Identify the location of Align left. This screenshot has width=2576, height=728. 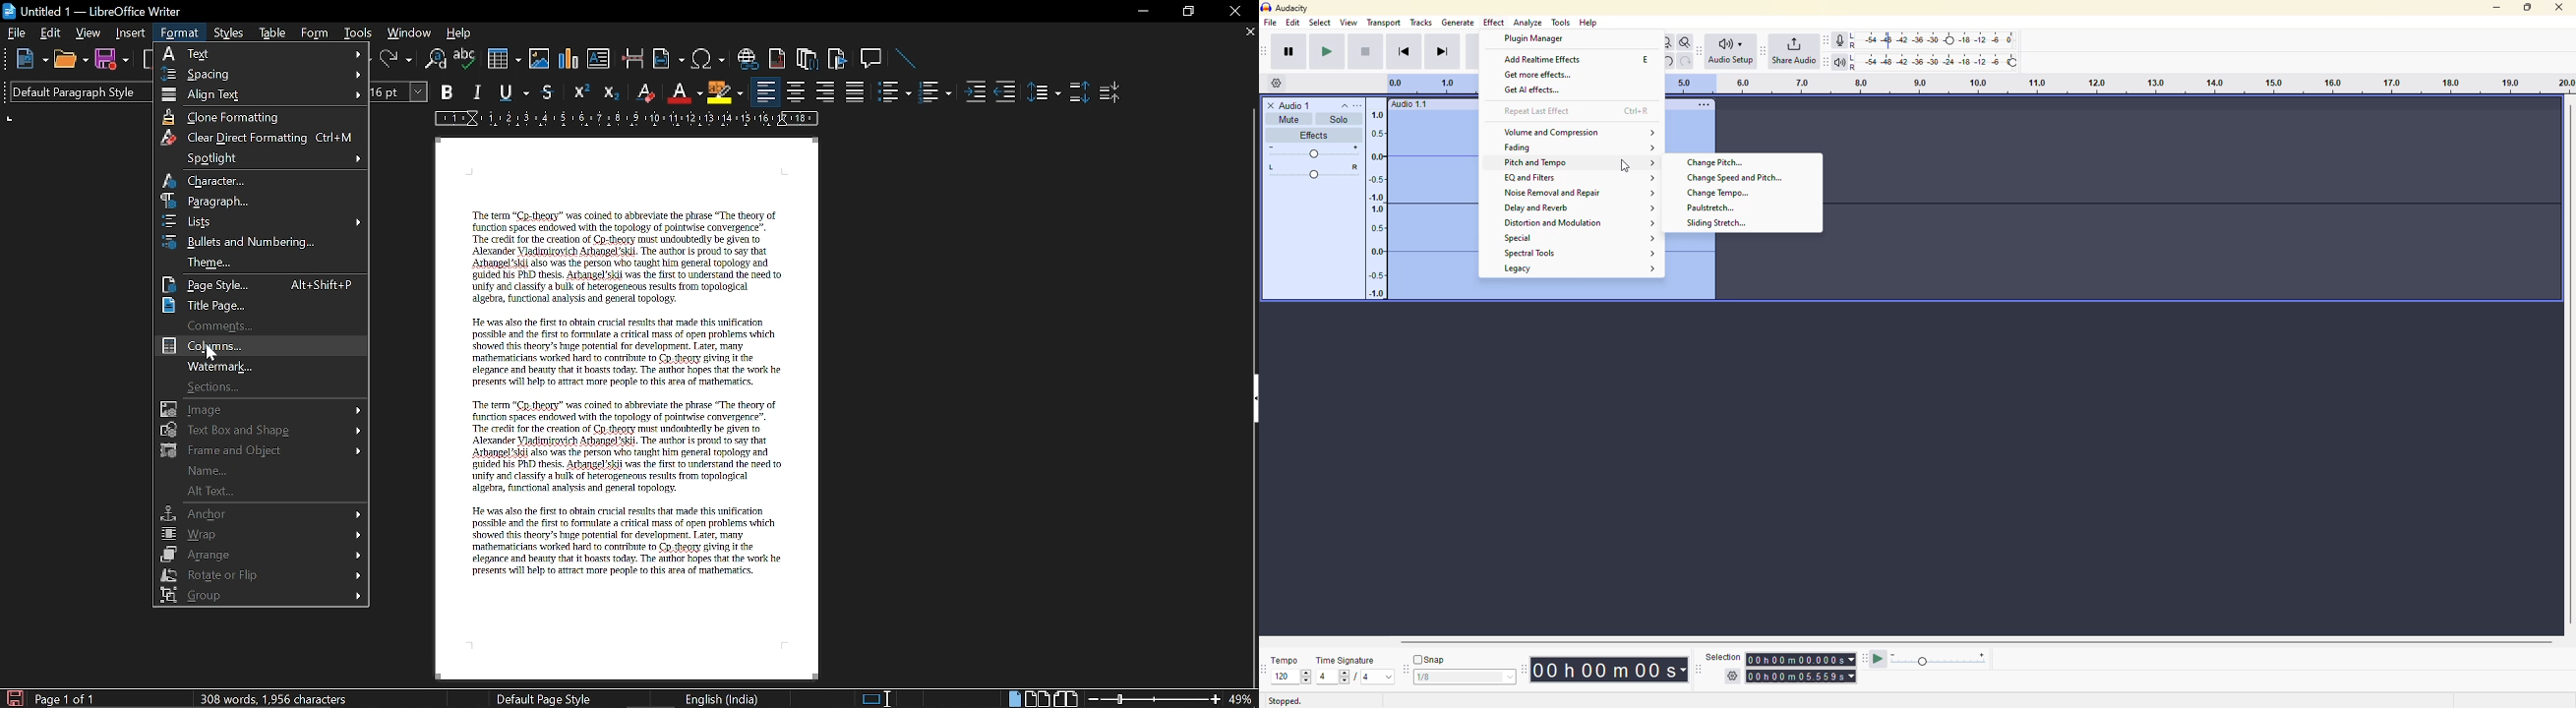
(765, 91).